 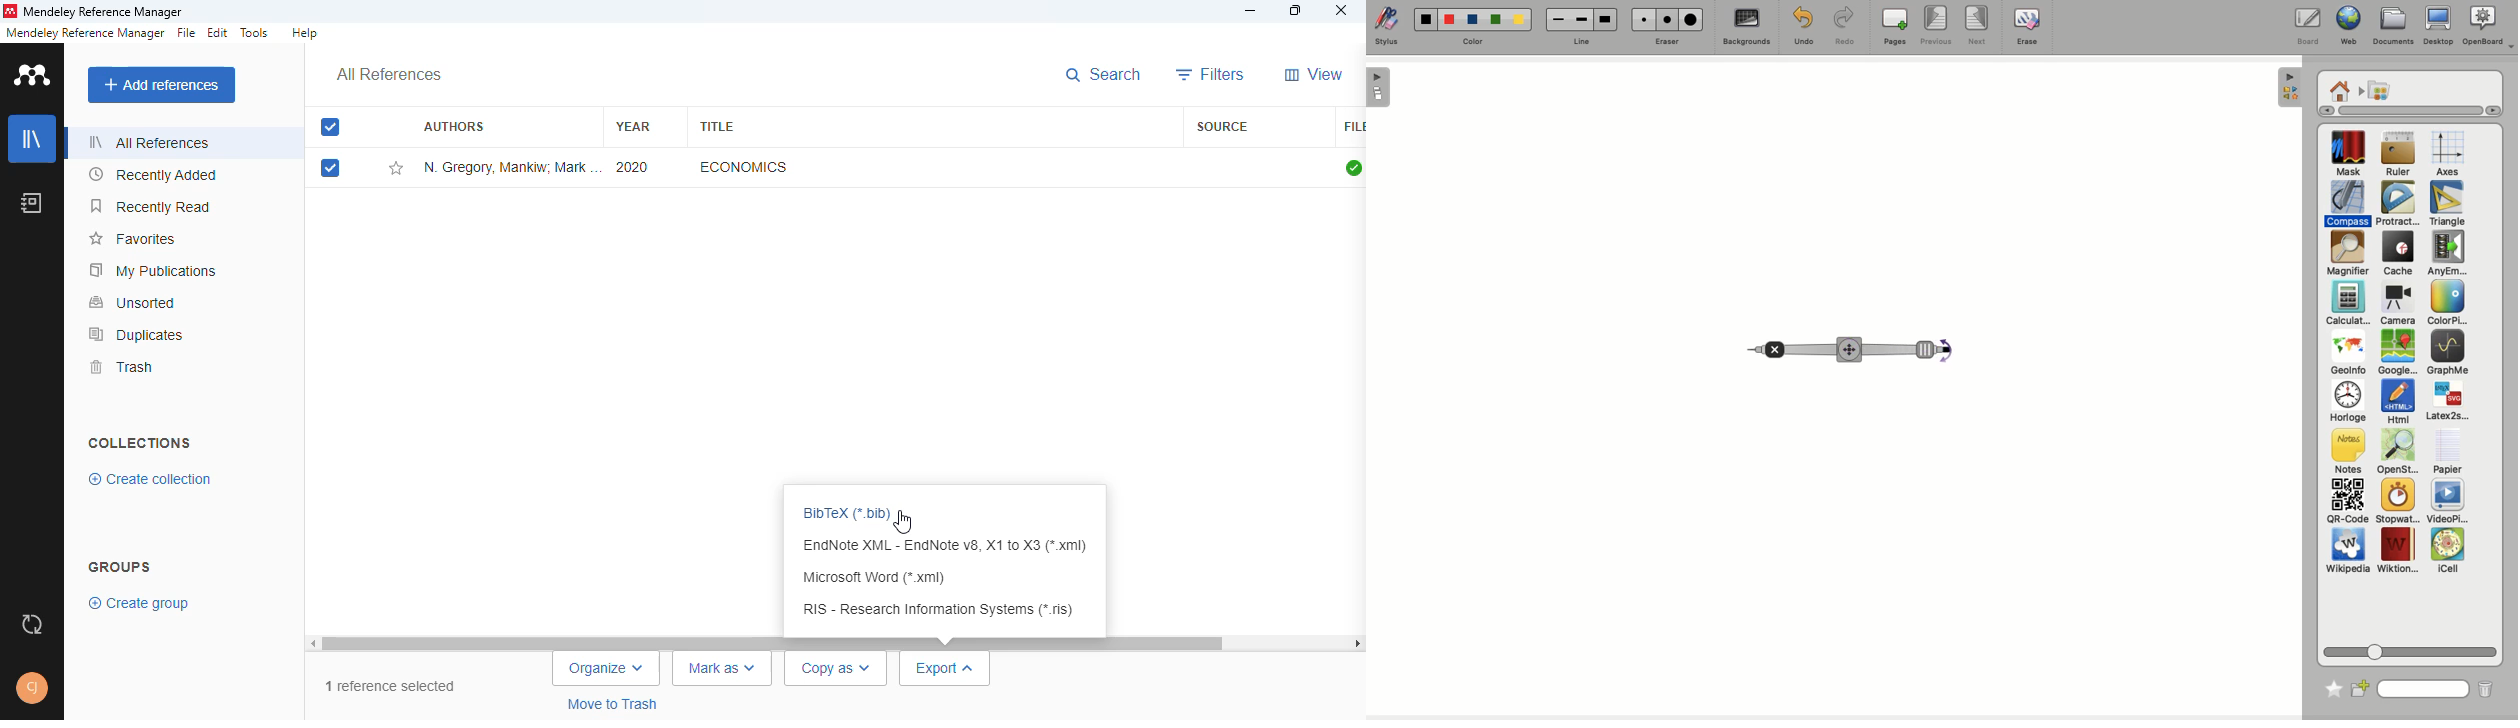 What do you see at coordinates (2447, 354) in the screenshot?
I see `GraphMe` at bounding box center [2447, 354].